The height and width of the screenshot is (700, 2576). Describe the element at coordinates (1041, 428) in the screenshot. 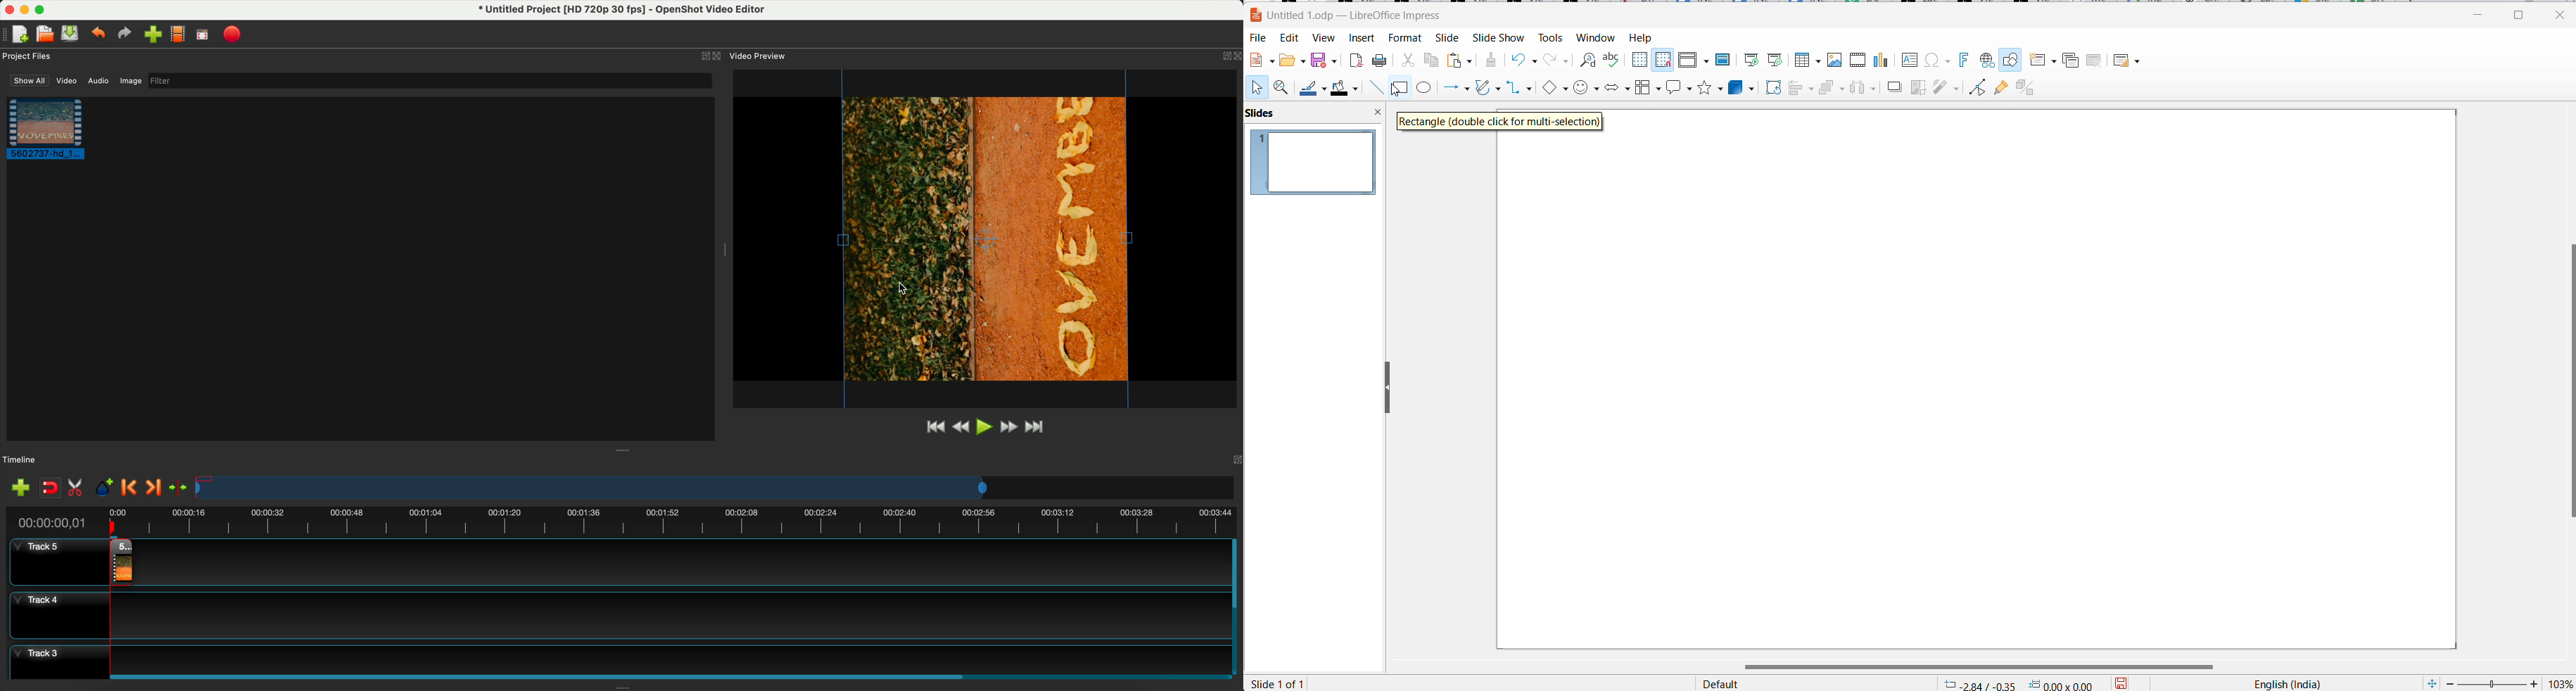

I see `jump to end` at that location.